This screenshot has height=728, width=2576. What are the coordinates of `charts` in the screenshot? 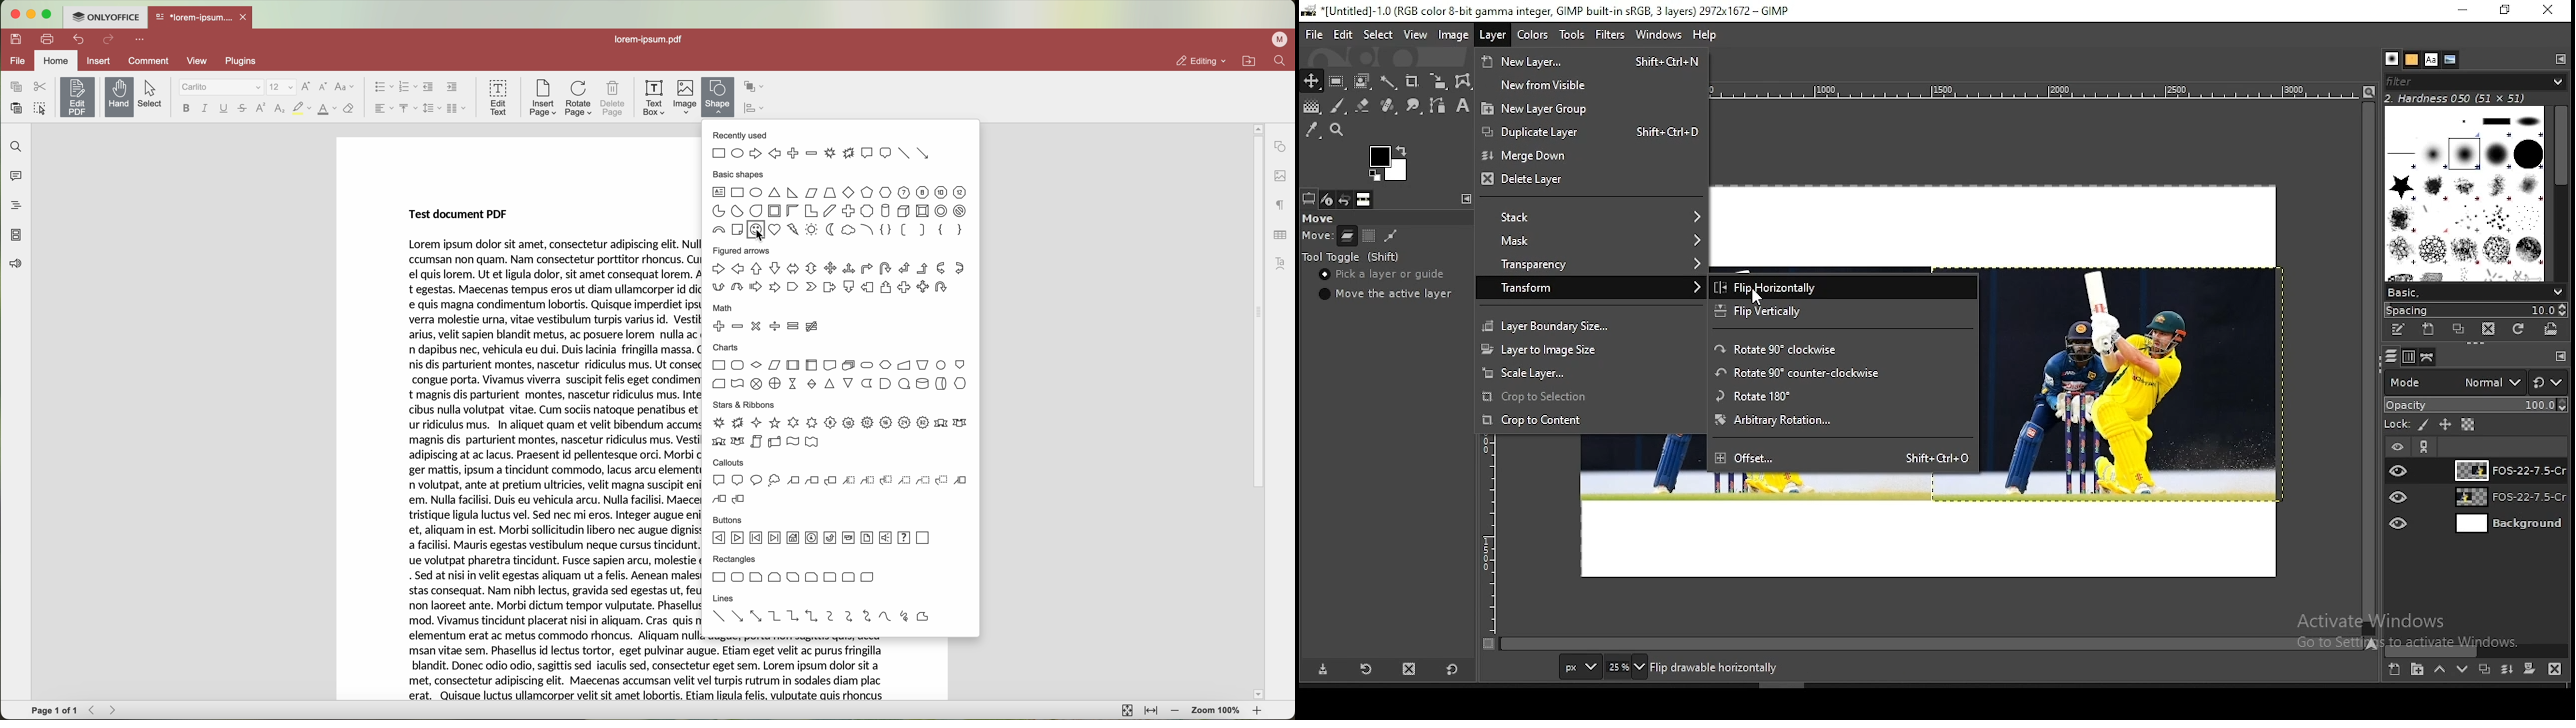 It's located at (840, 368).